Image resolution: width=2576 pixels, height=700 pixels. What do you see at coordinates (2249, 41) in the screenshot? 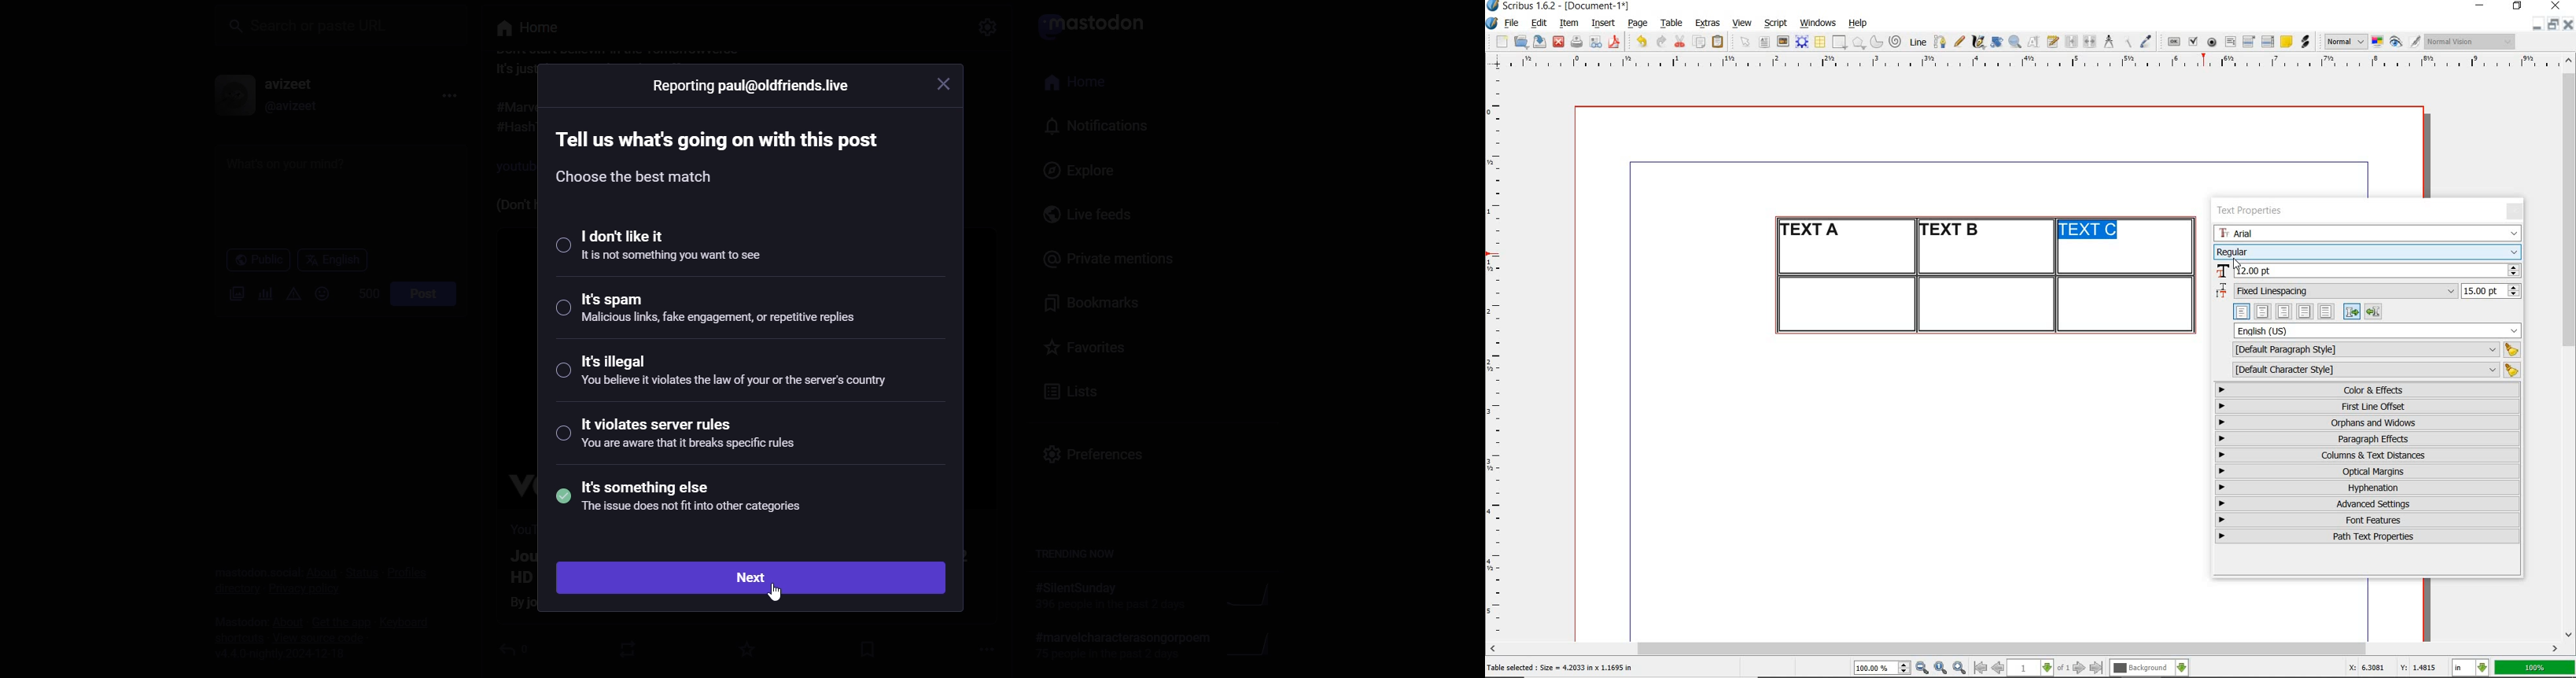
I see `pdf combo box` at bounding box center [2249, 41].